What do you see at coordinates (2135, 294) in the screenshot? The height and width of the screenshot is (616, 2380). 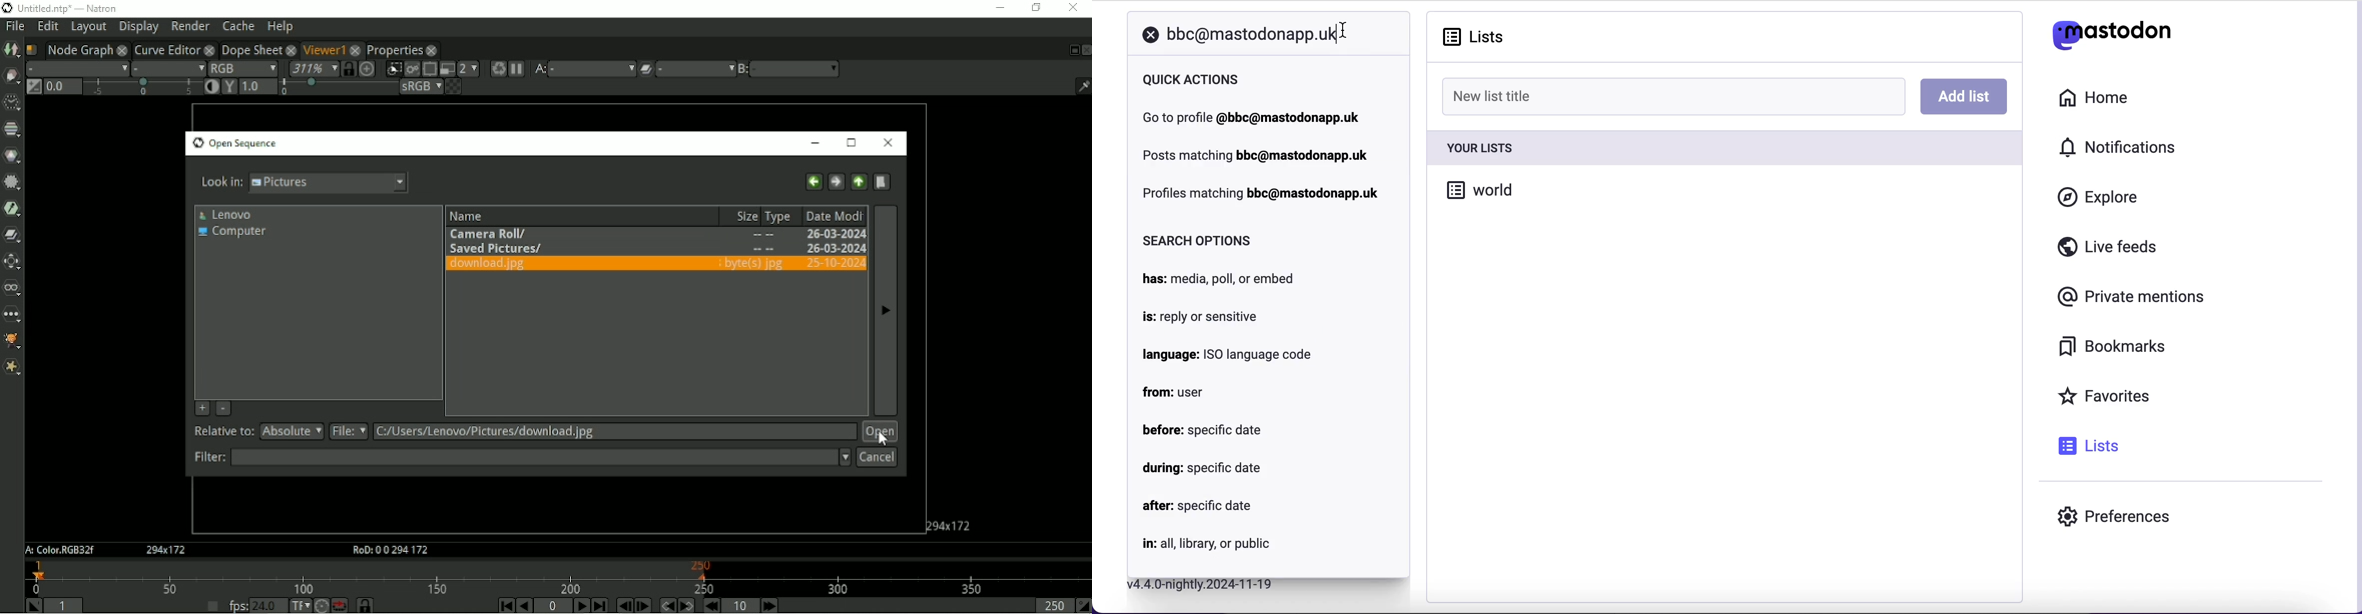 I see `private mentions` at bounding box center [2135, 294].